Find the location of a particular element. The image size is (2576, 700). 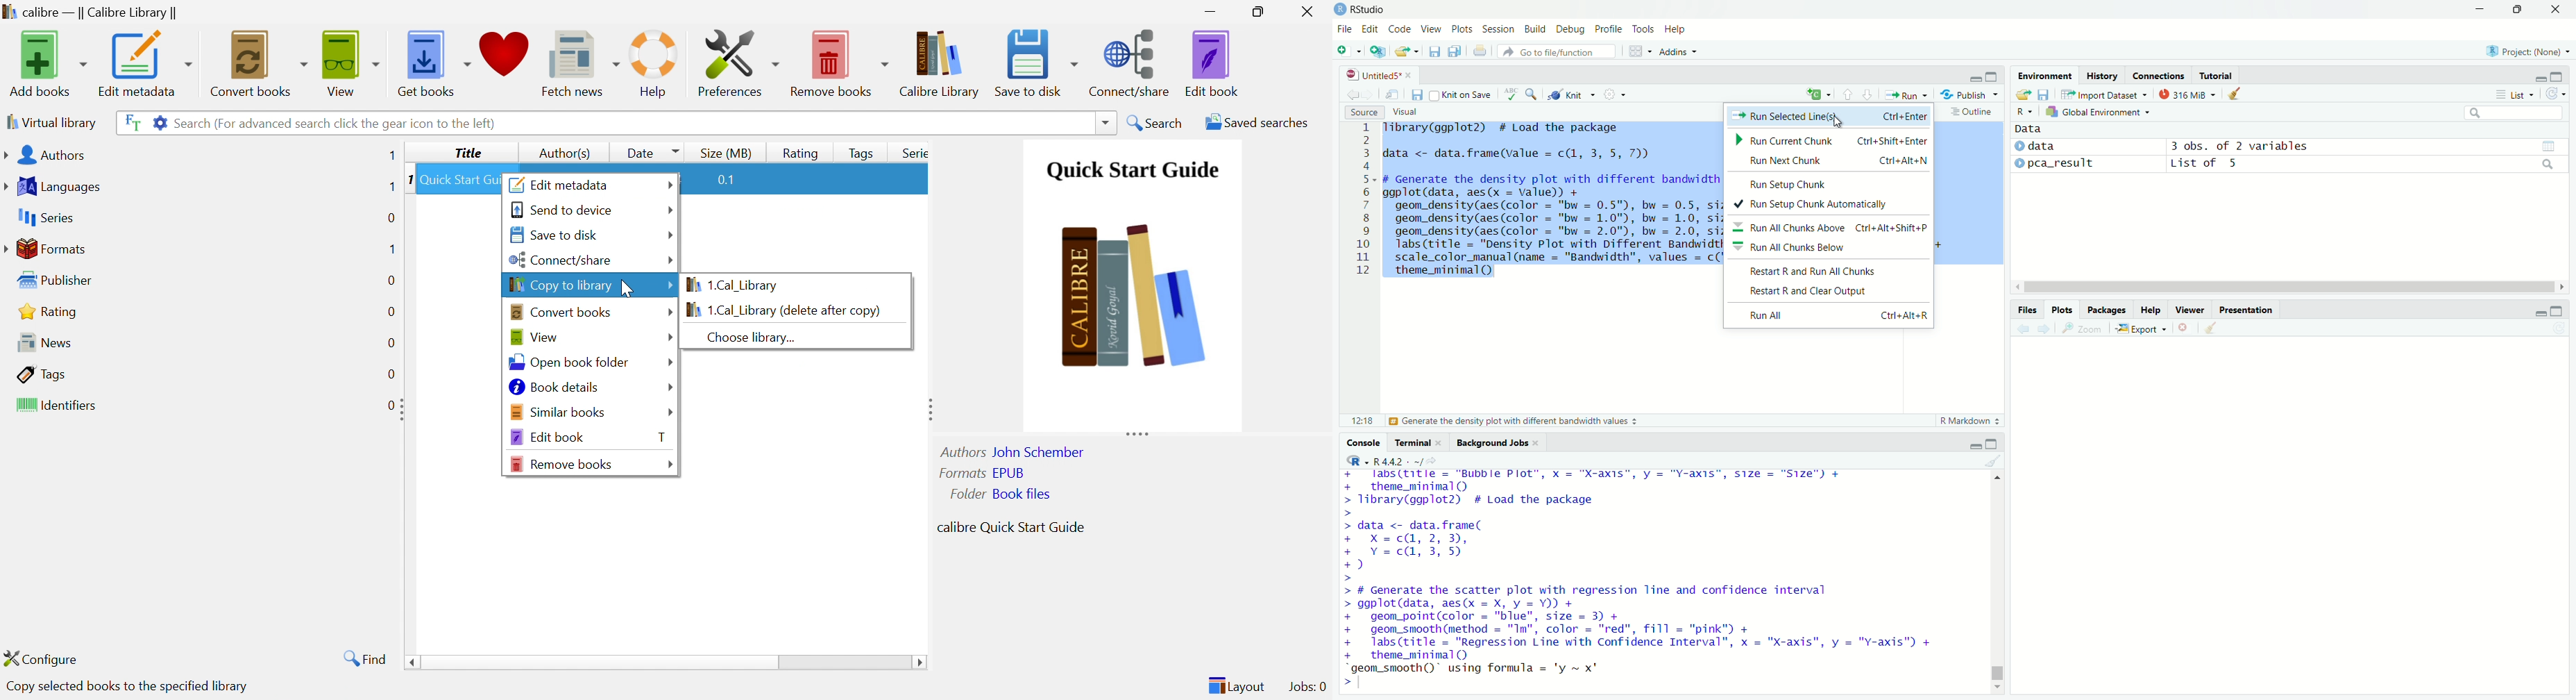

Saved searches is located at coordinates (1254, 122).